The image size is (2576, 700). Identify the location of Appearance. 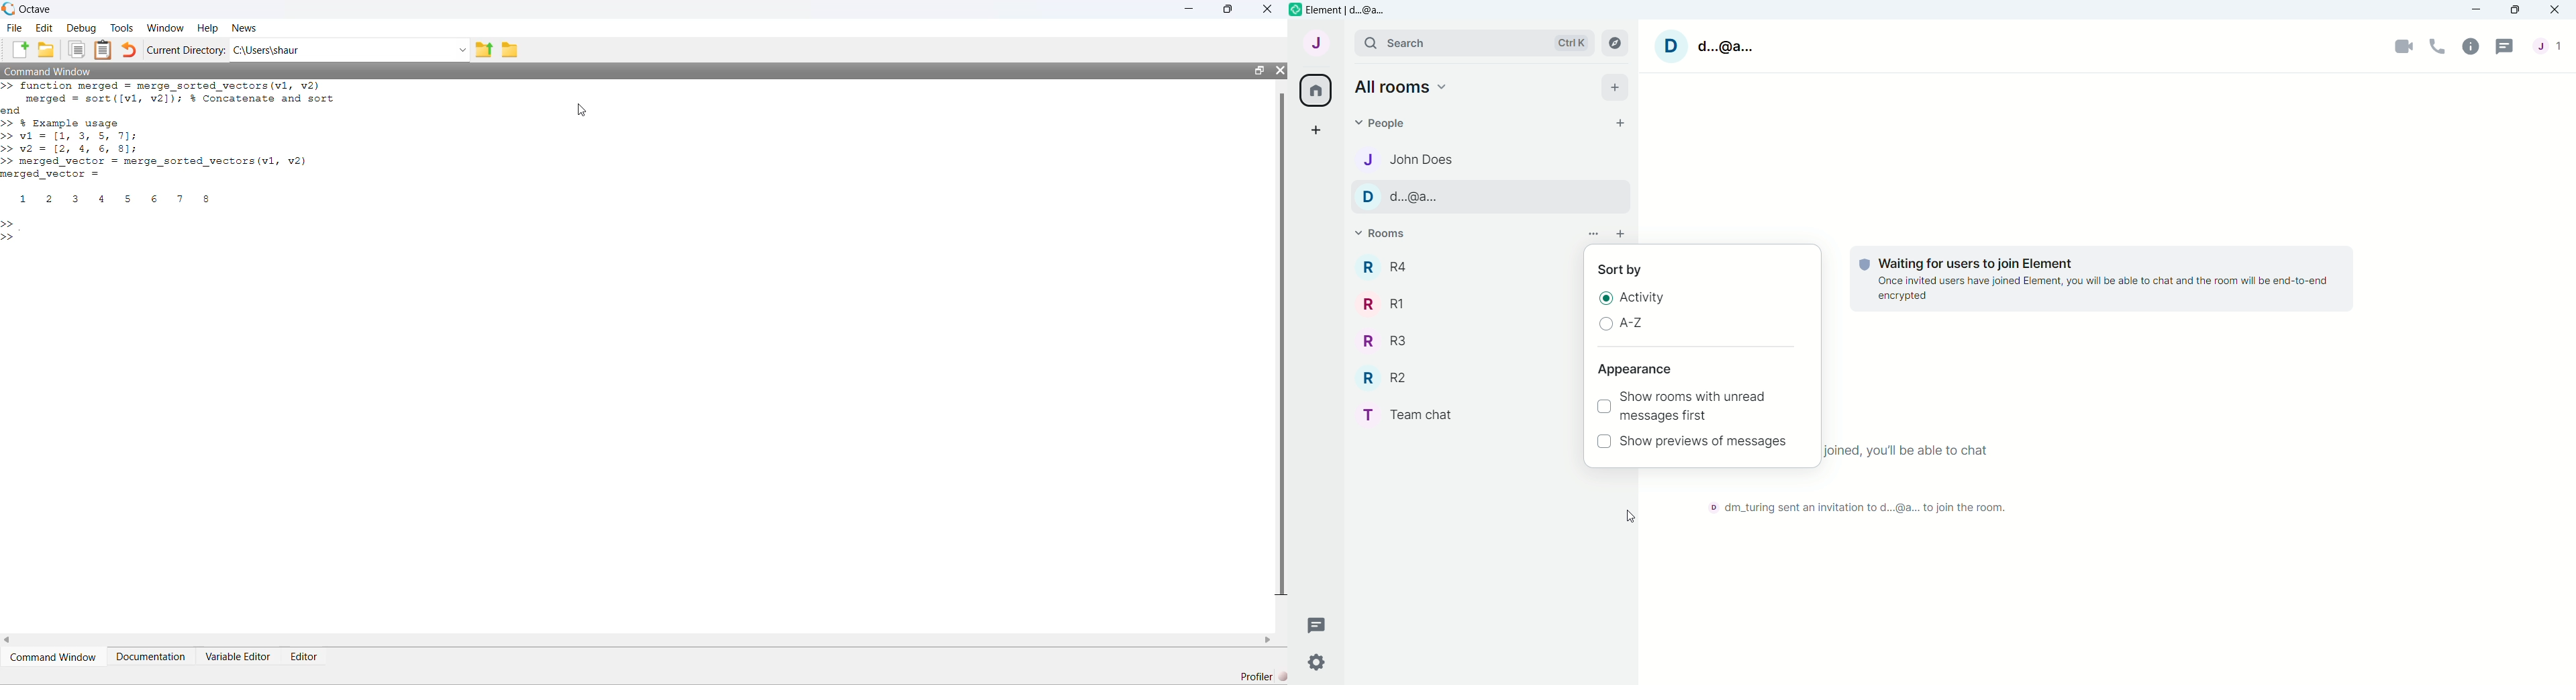
(1636, 369).